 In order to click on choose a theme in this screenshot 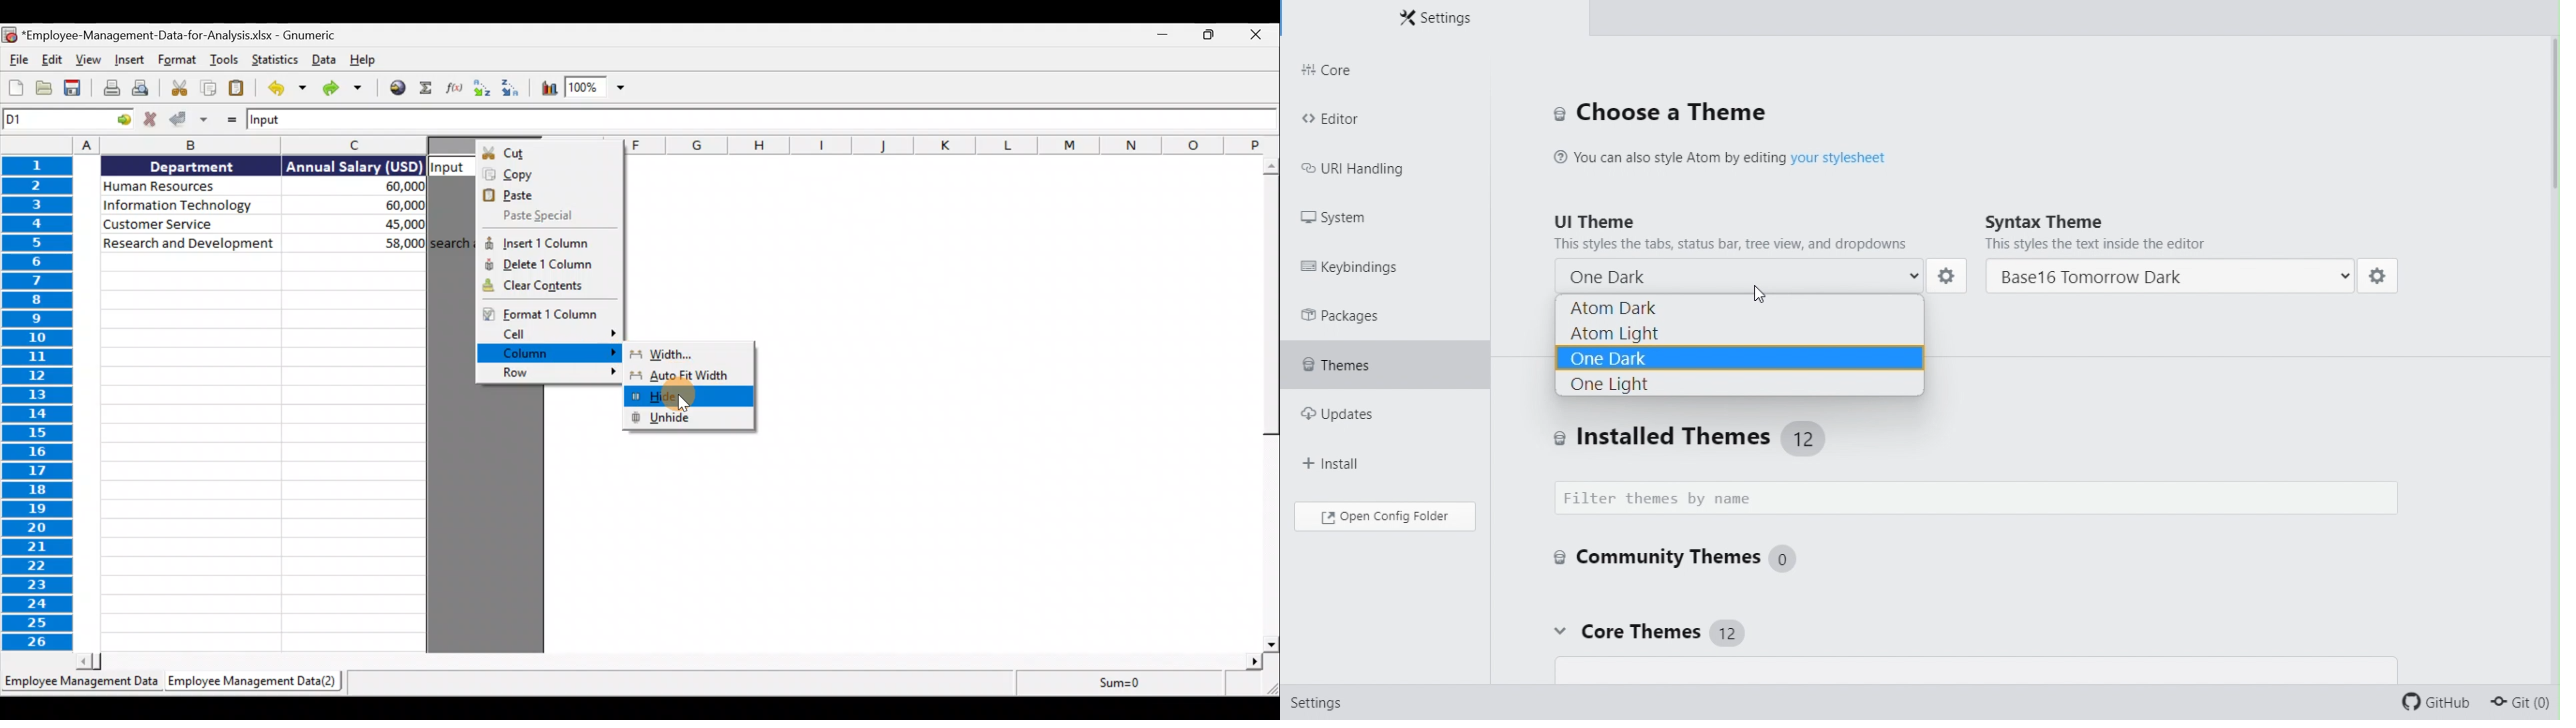, I will do `click(1660, 111)`.